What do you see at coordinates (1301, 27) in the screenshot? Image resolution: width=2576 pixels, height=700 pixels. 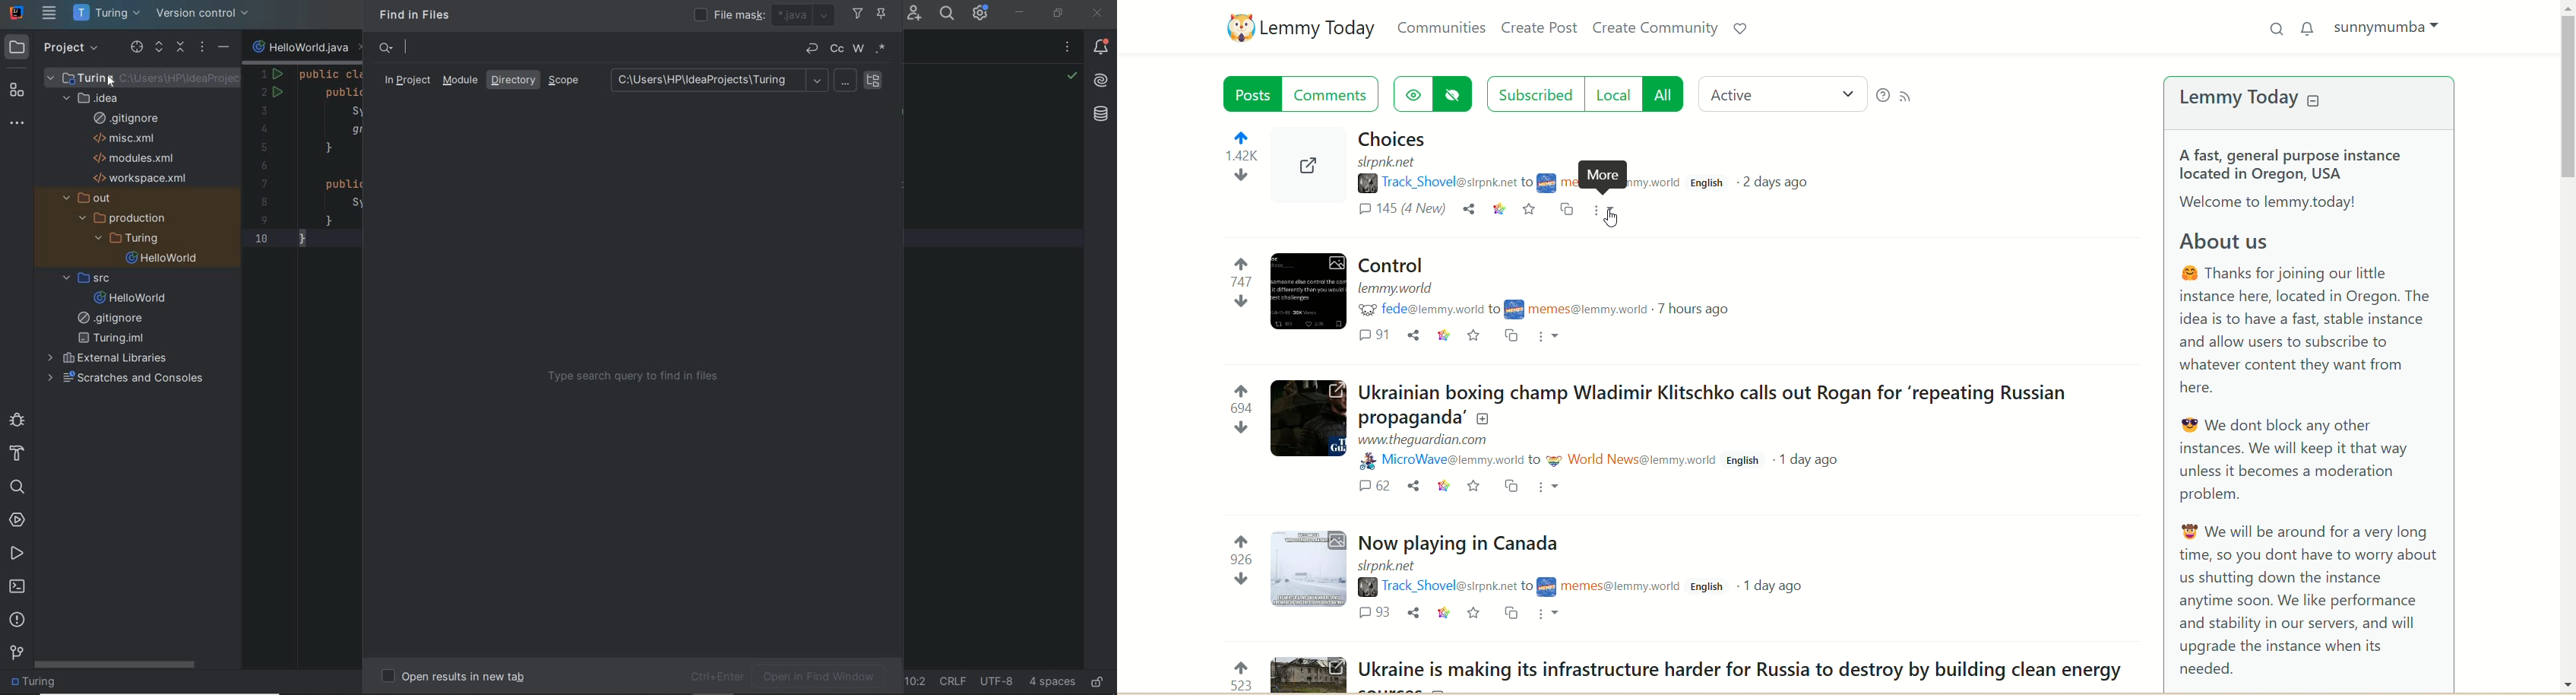 I see `lemmy today logo and name` at bounding box center [1301, 27].